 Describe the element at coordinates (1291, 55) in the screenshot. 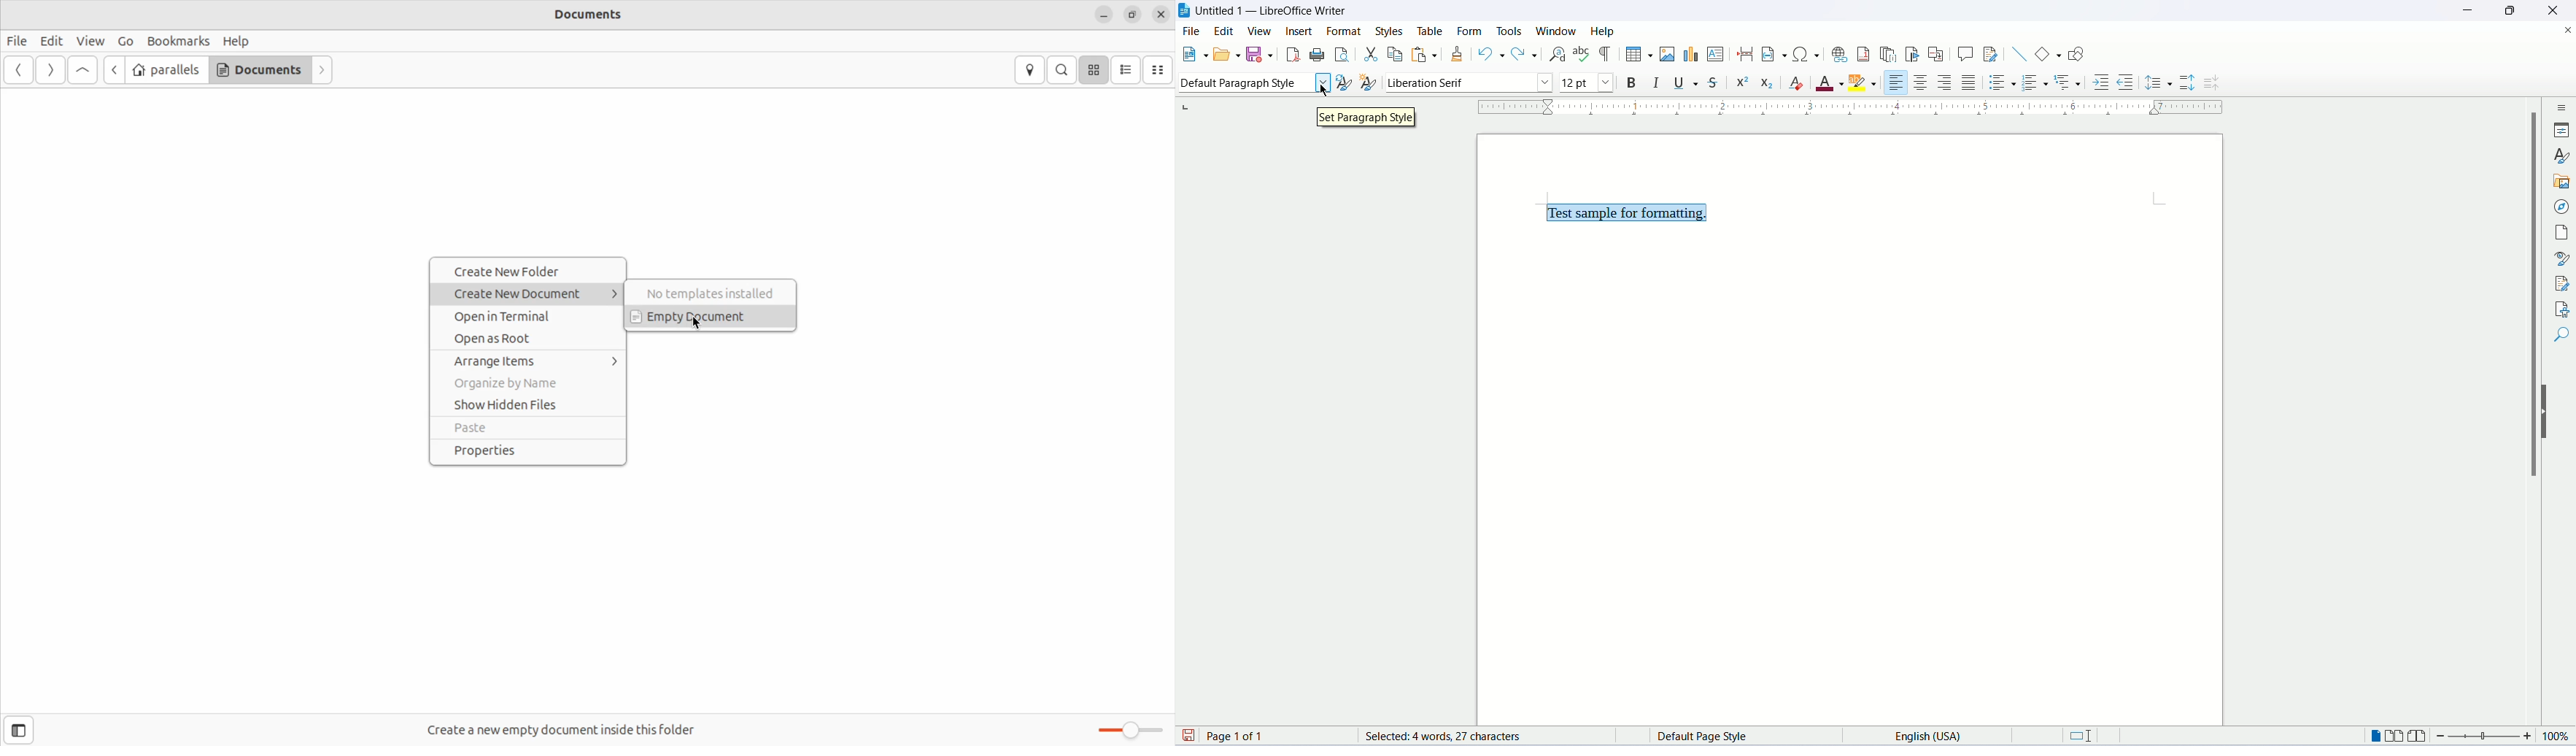

I see `export as PDF` at that location.